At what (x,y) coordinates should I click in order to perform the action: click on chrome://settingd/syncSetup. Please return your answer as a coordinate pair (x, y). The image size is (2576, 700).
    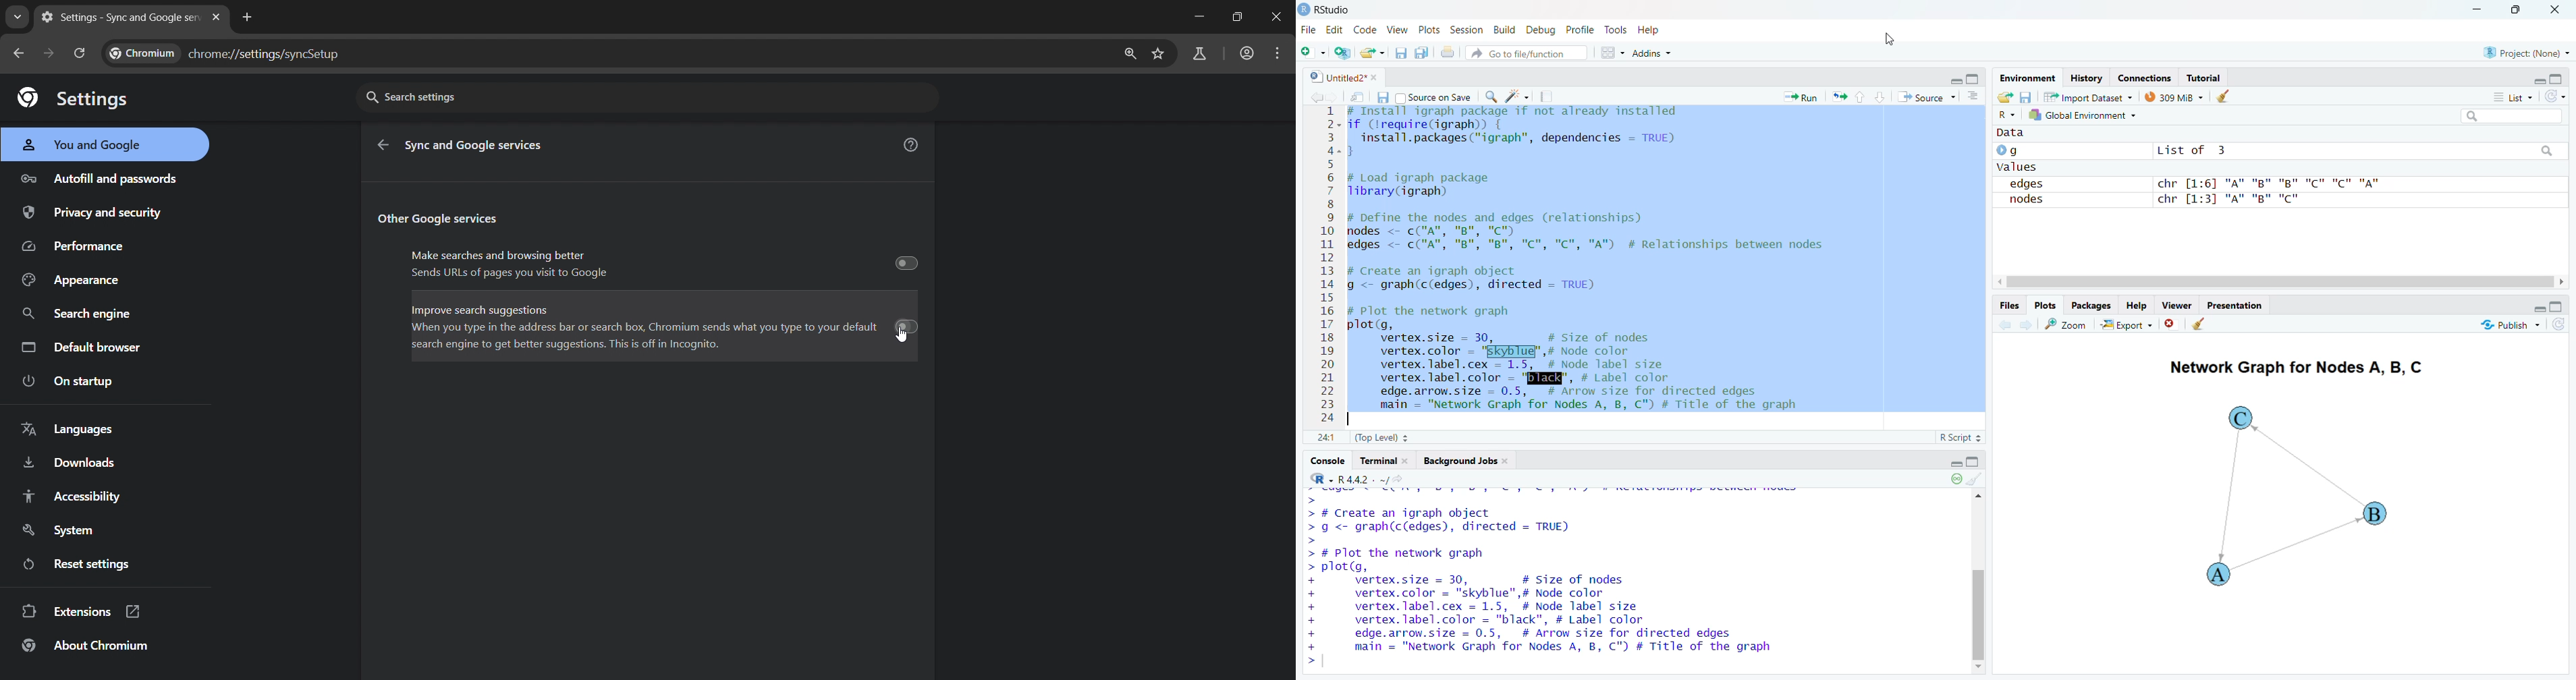
    Looking at the image, I should click on (227, 52).